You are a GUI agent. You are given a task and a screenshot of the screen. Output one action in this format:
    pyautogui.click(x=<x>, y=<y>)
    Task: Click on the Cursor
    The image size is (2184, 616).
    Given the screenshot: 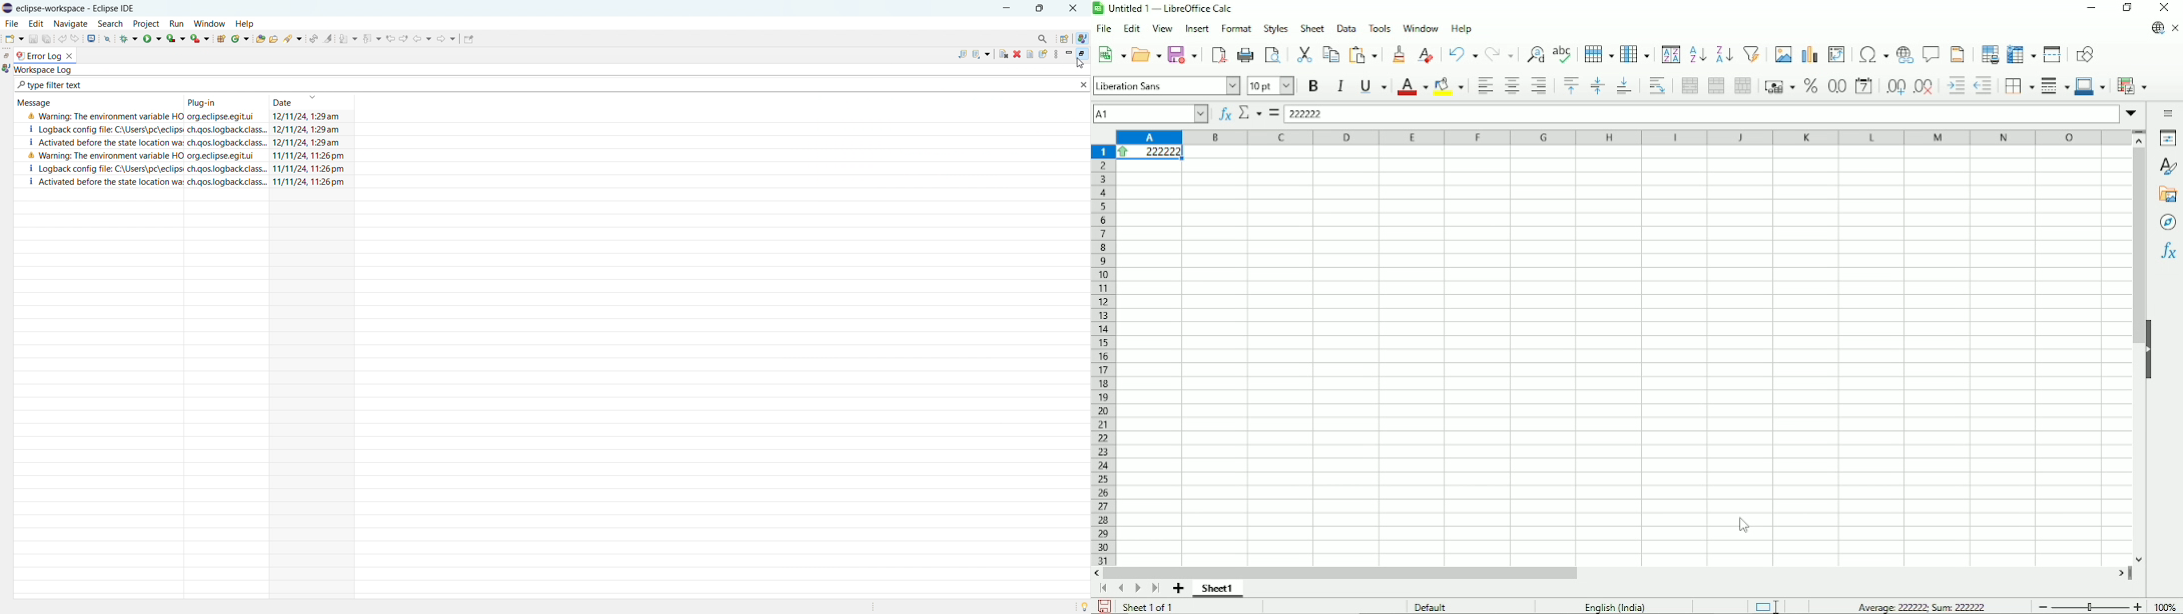 What is the action you would take?
    pyautogui.click(x=1744, y=527)
    